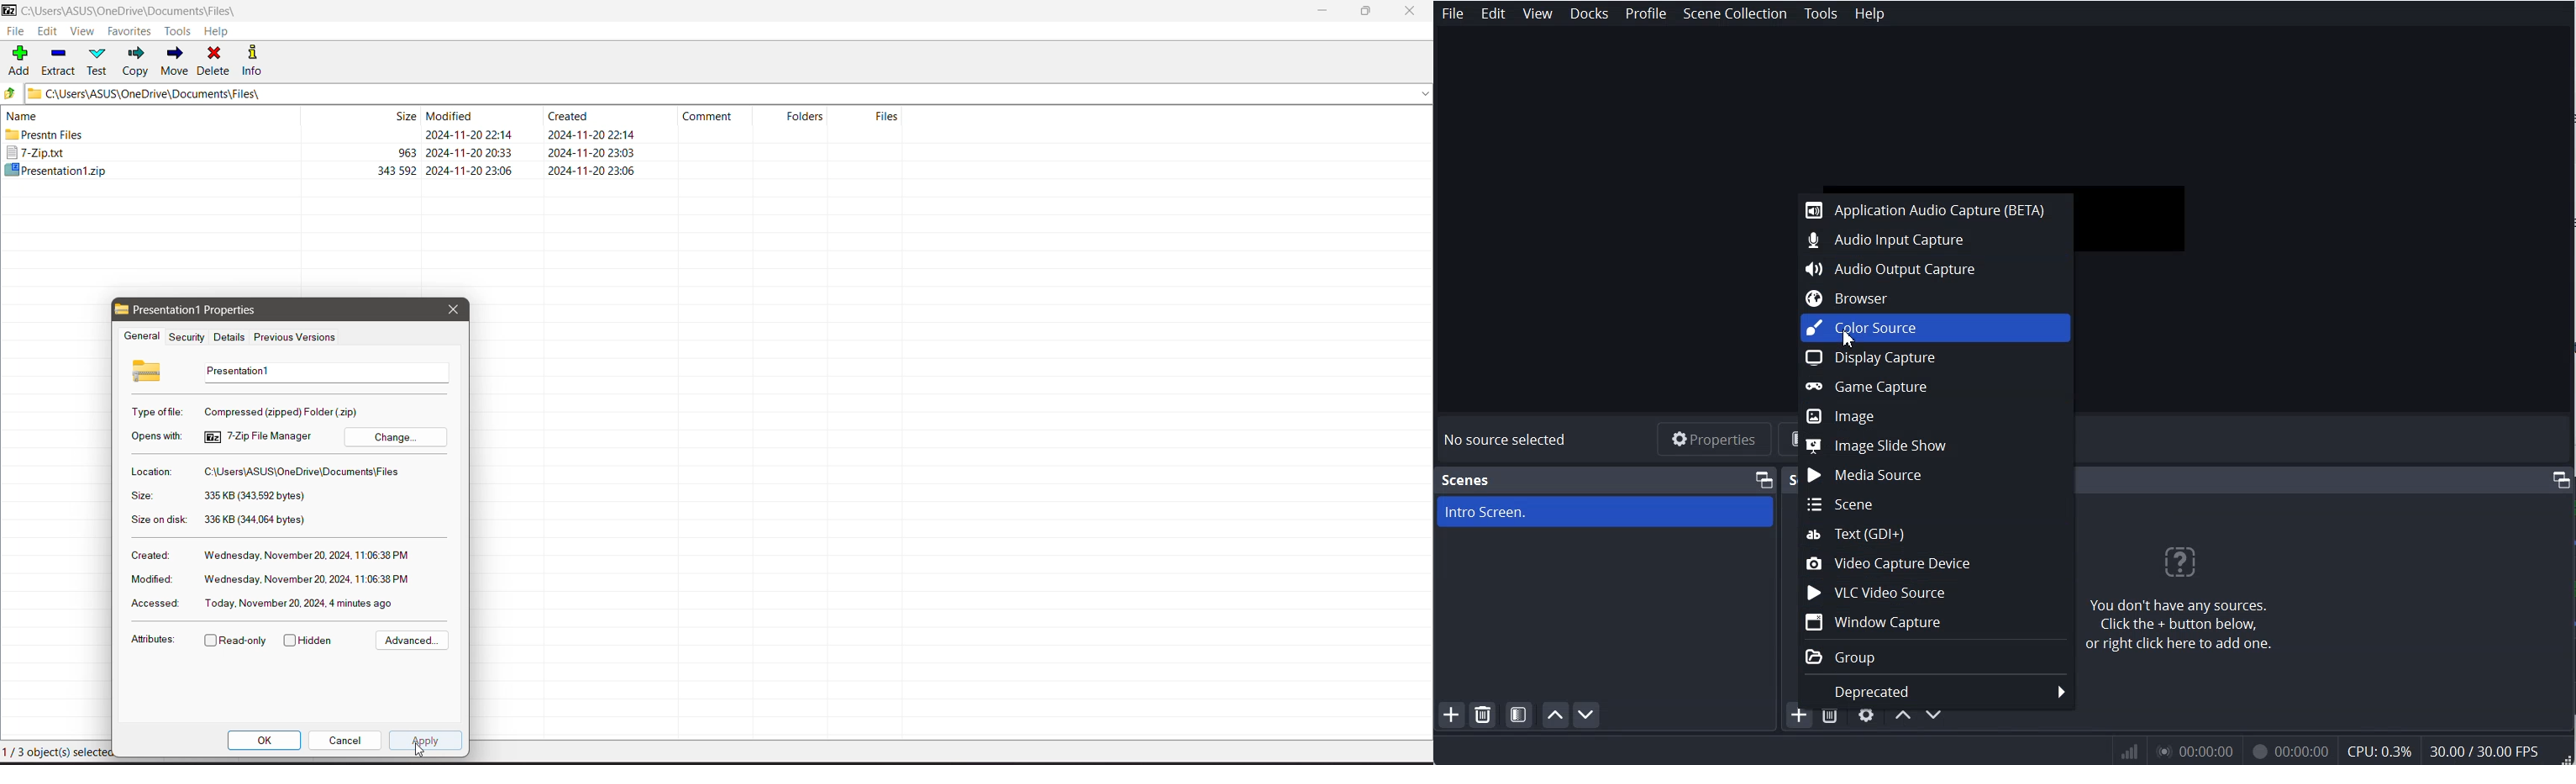 The image size is (2576, 784). Describe the element at coordinates (1935, 692) in the screenshot. I see `Deprecated` at that location.